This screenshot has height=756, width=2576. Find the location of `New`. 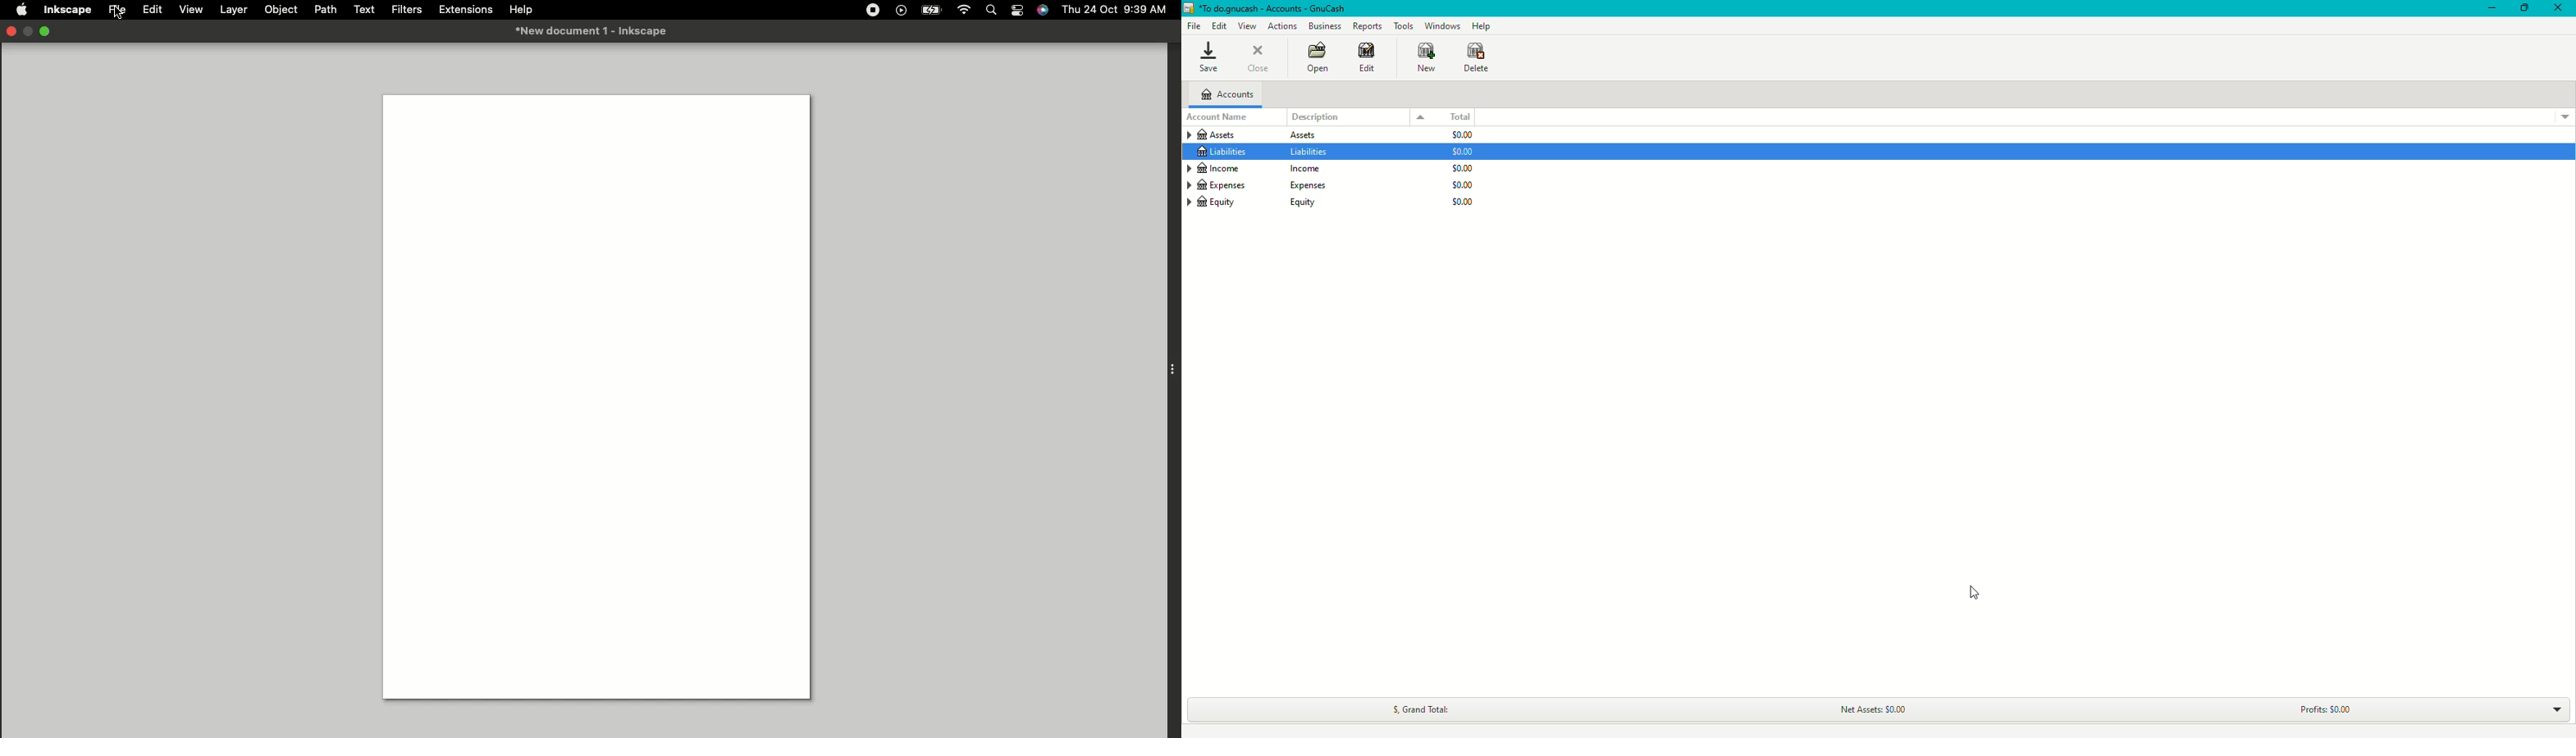

New is located at coordinates (1427, 58).